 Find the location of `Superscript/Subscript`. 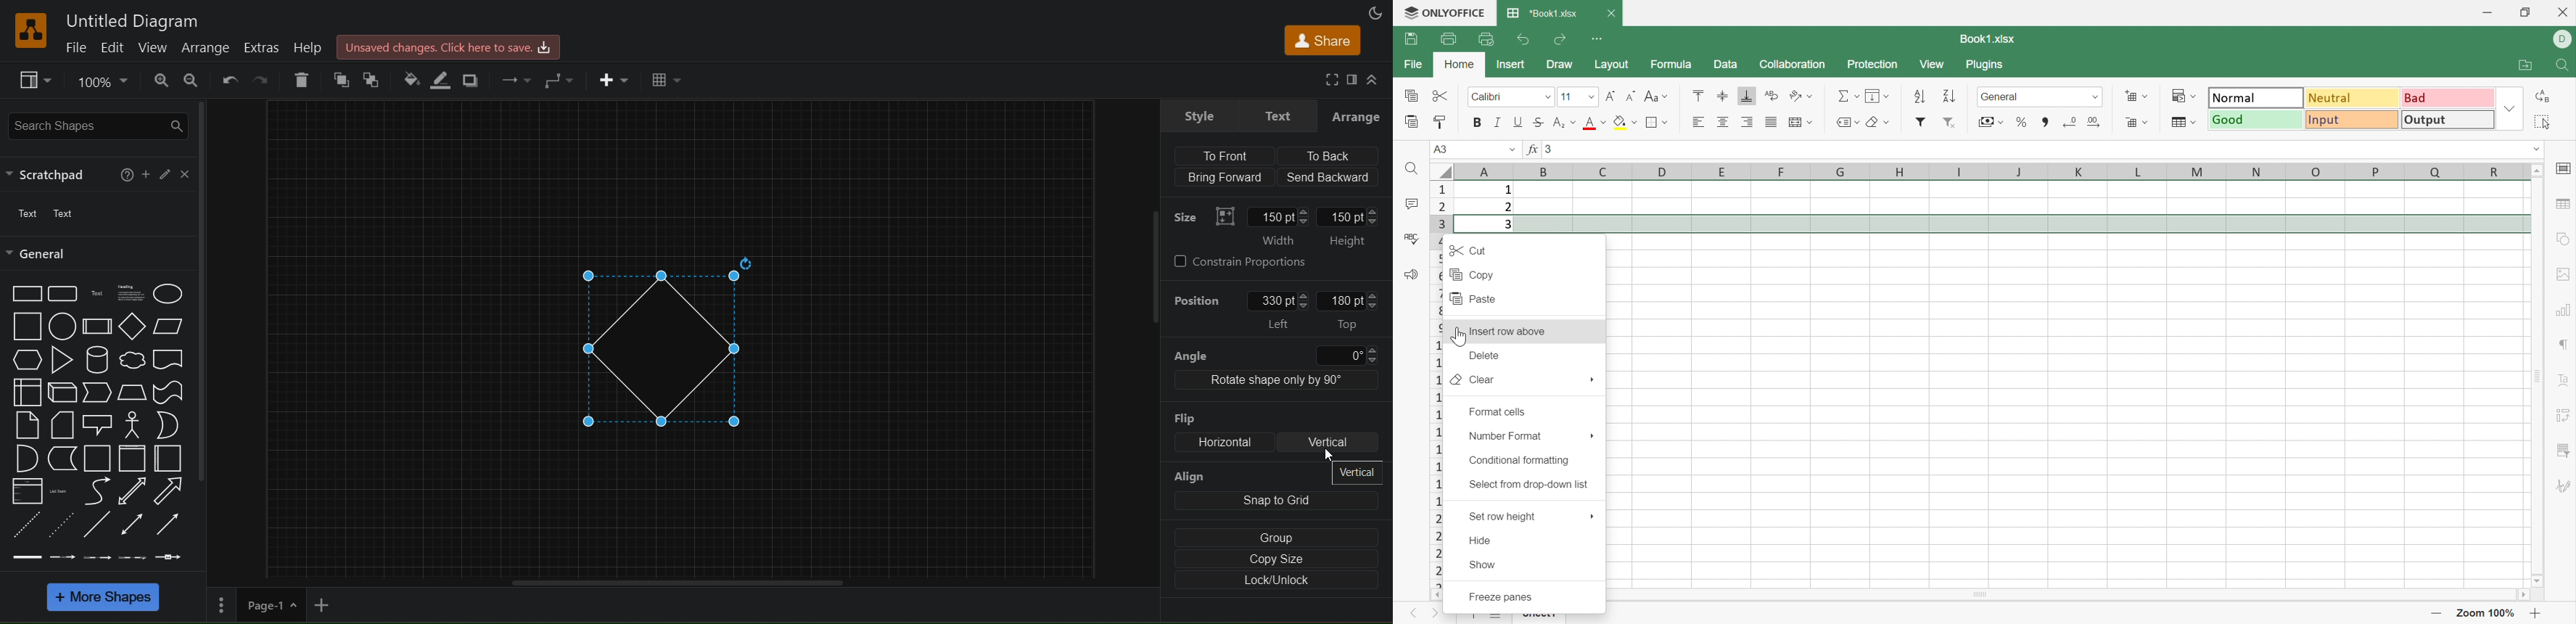

Superscript/Subscript is located at coordinates (1558, 123).